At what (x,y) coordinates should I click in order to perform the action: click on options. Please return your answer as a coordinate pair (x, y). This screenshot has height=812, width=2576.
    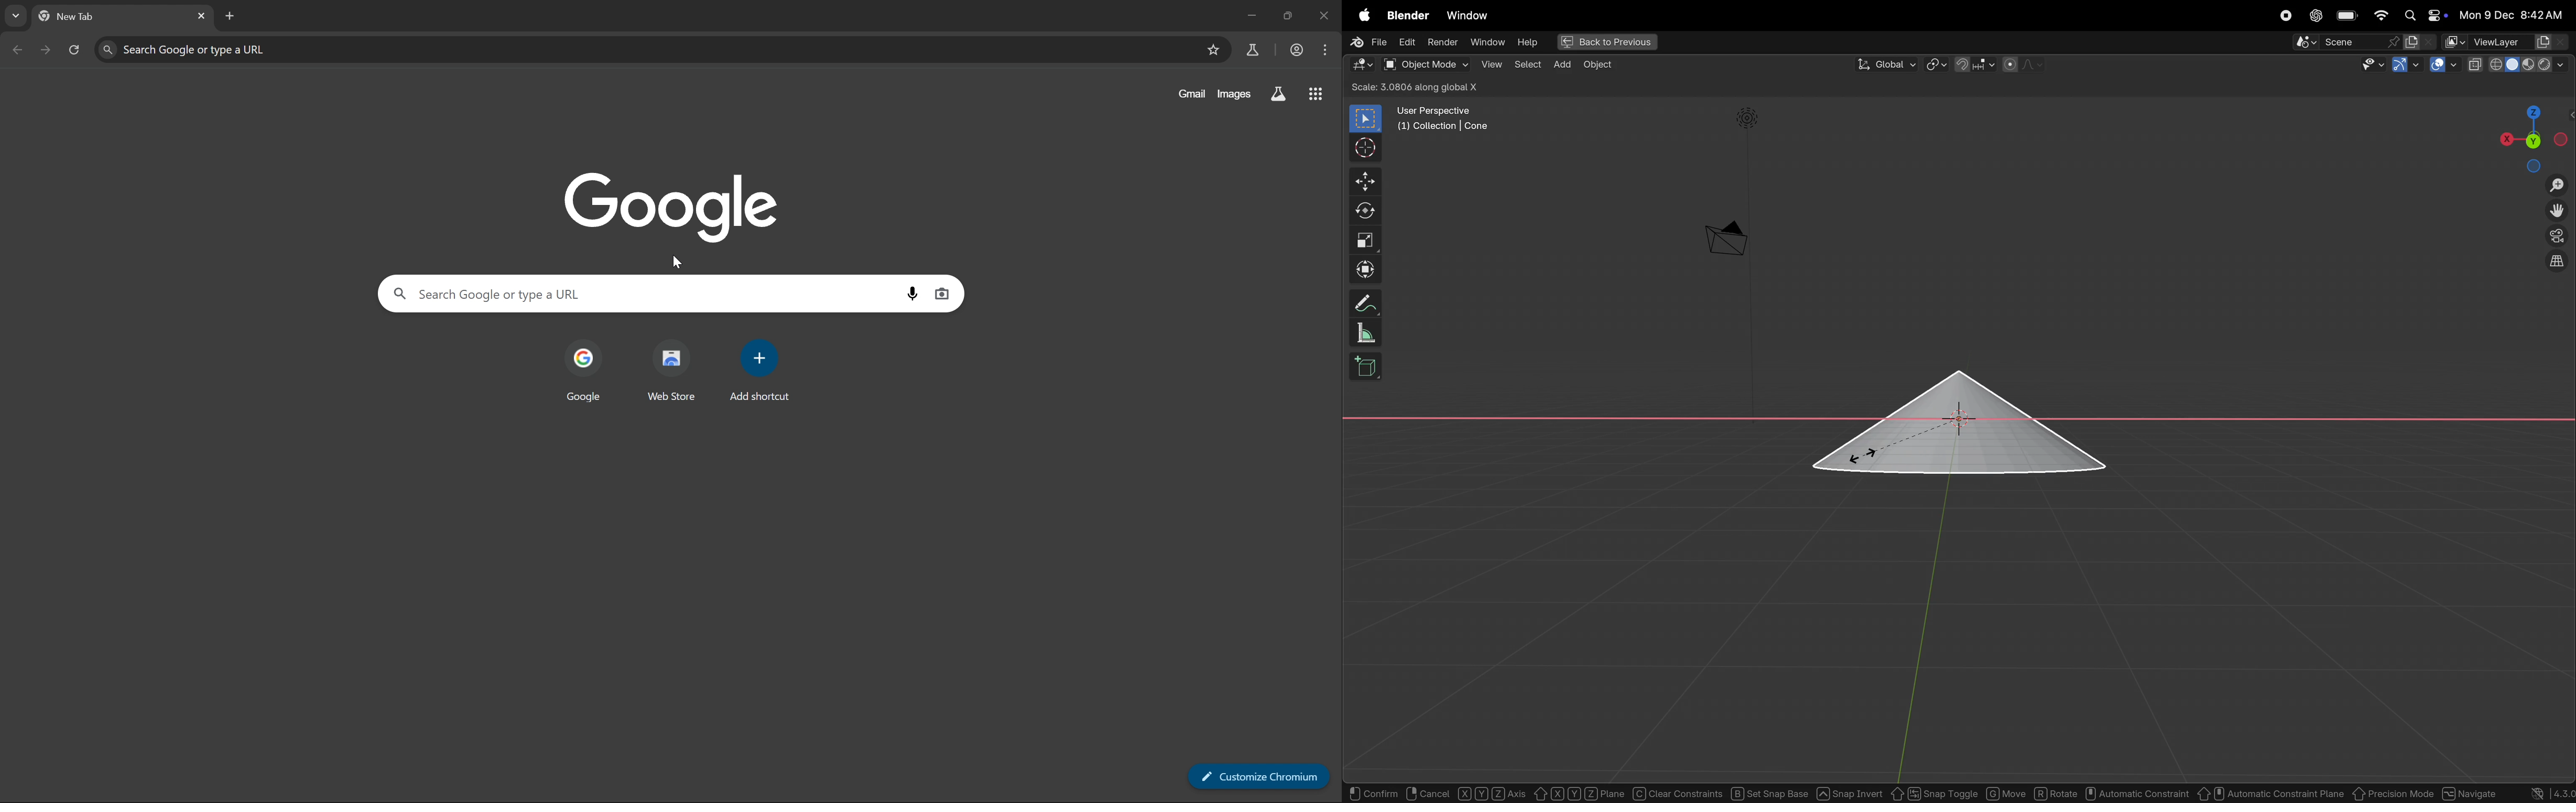
    Looking at the image, I should click on (2544, 86).